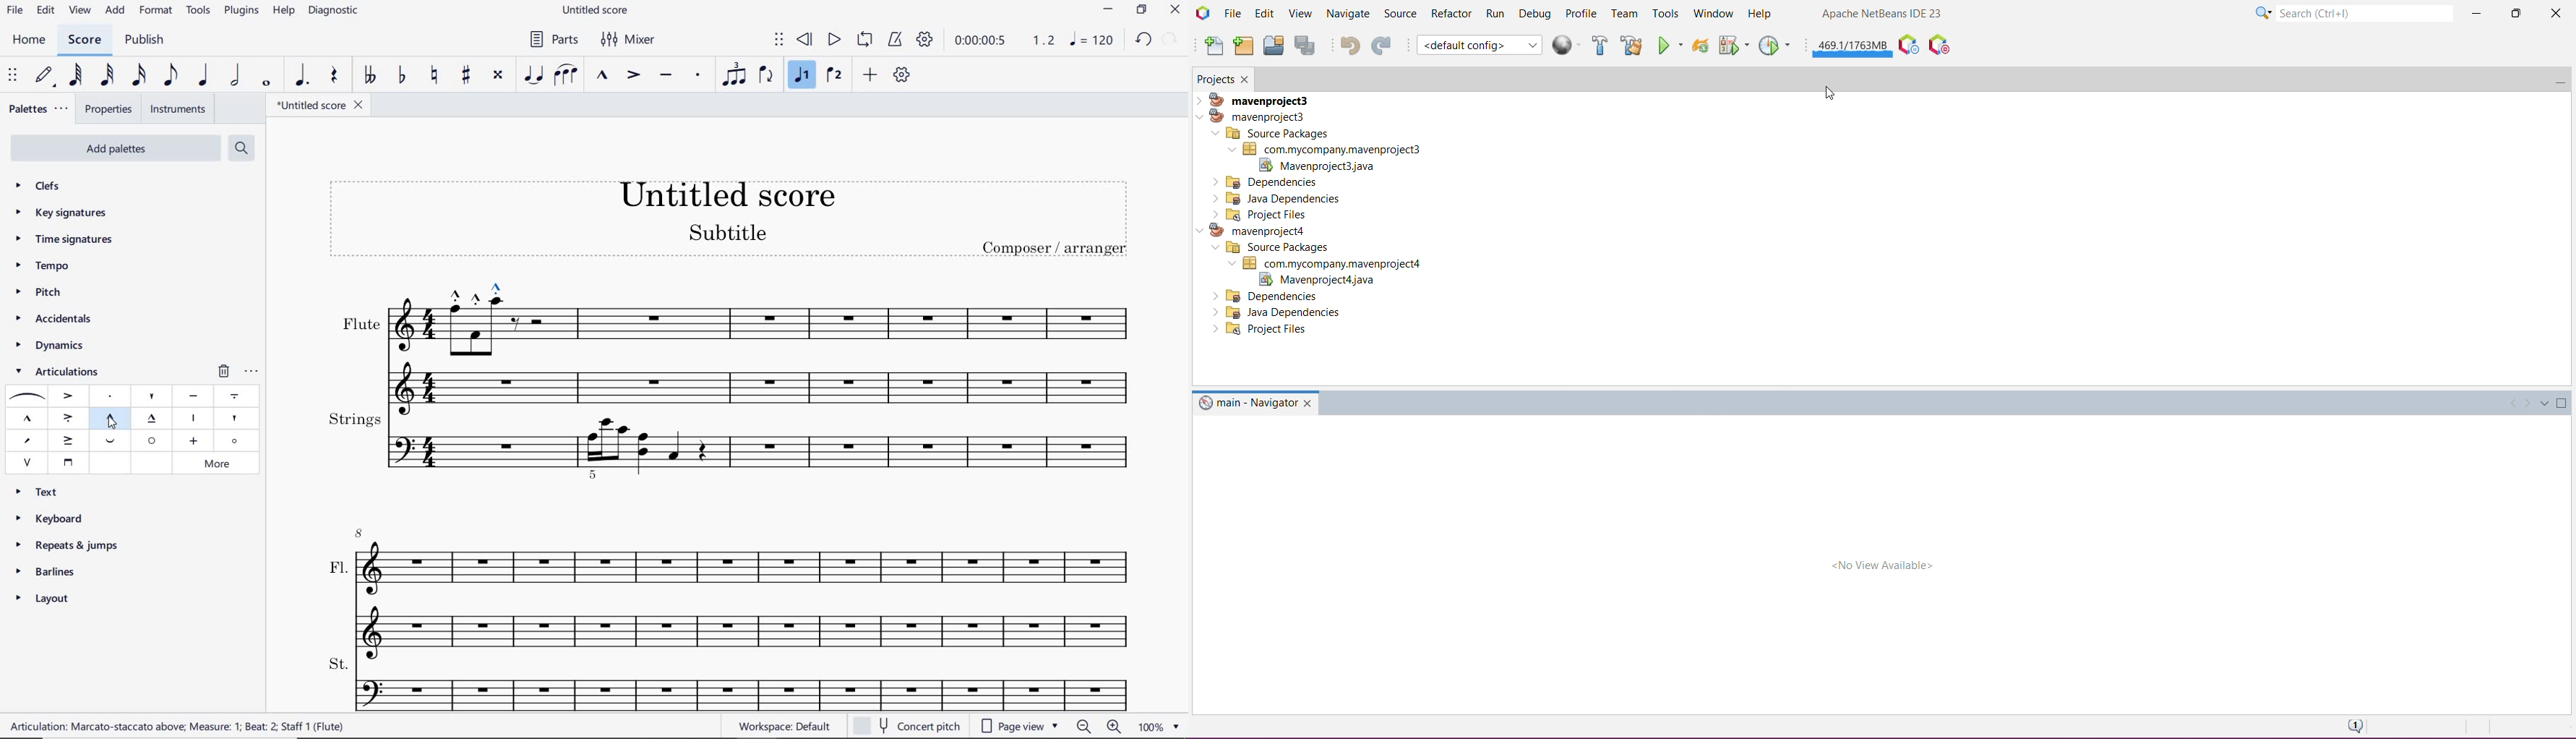 The height and width of the screenshot is (756, 2576). I want to click on MARCATO-STACCATO ABOVE, so click(110, 417).